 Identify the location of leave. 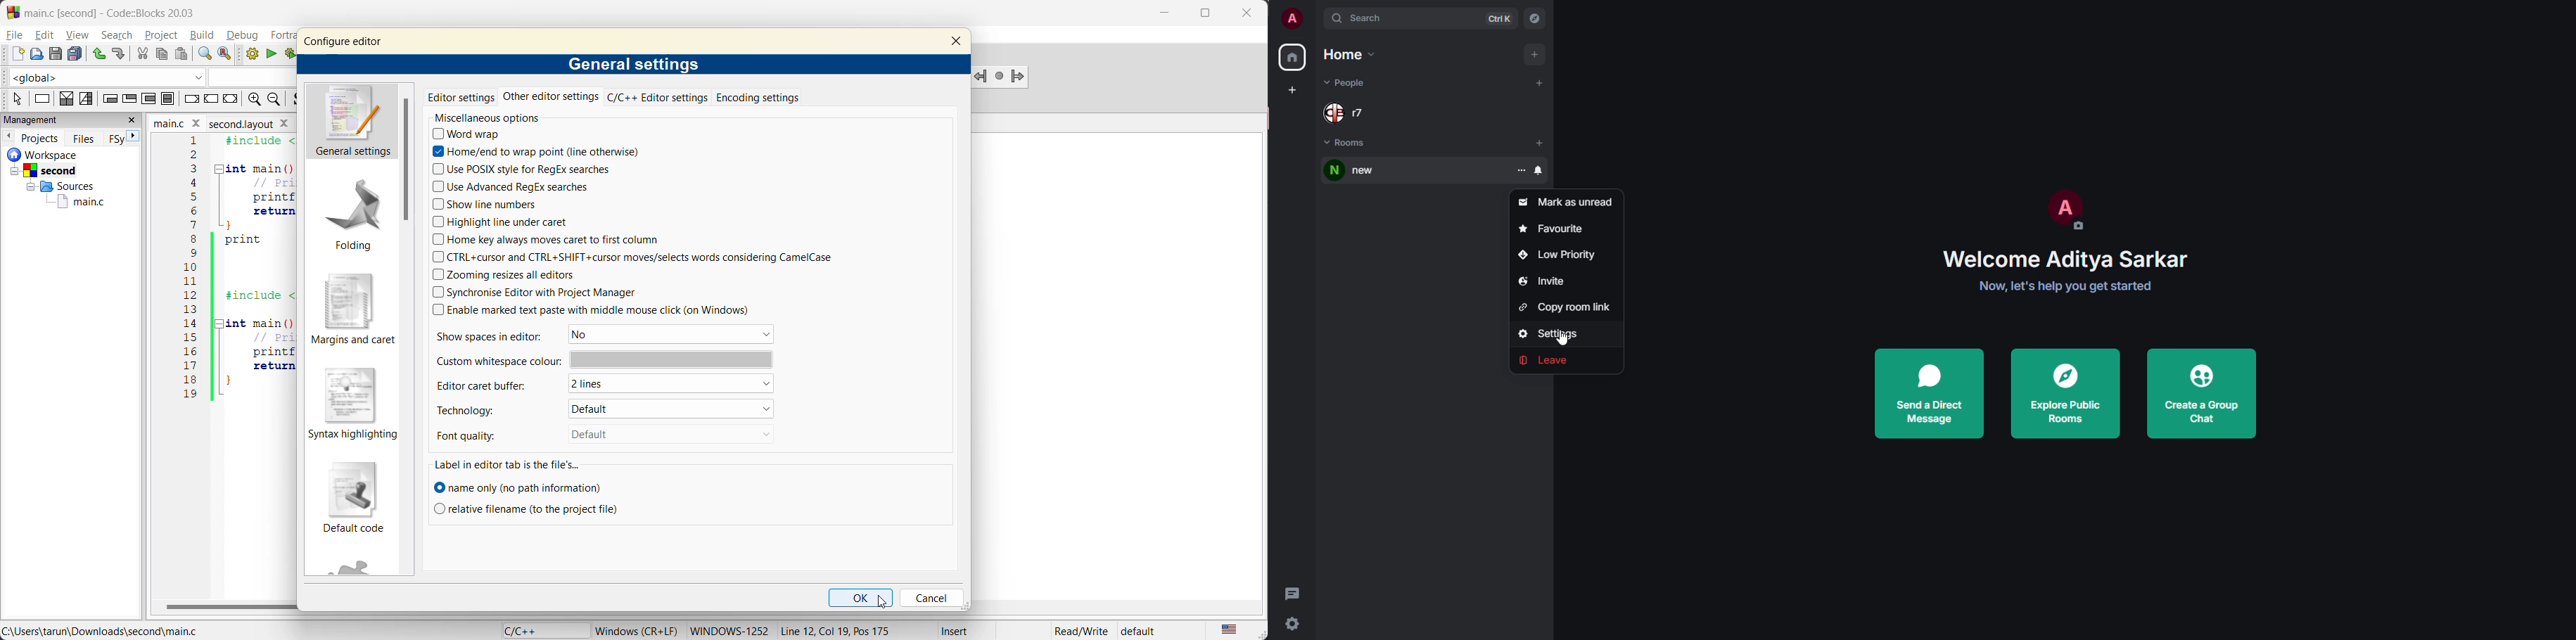
(1552, 358).